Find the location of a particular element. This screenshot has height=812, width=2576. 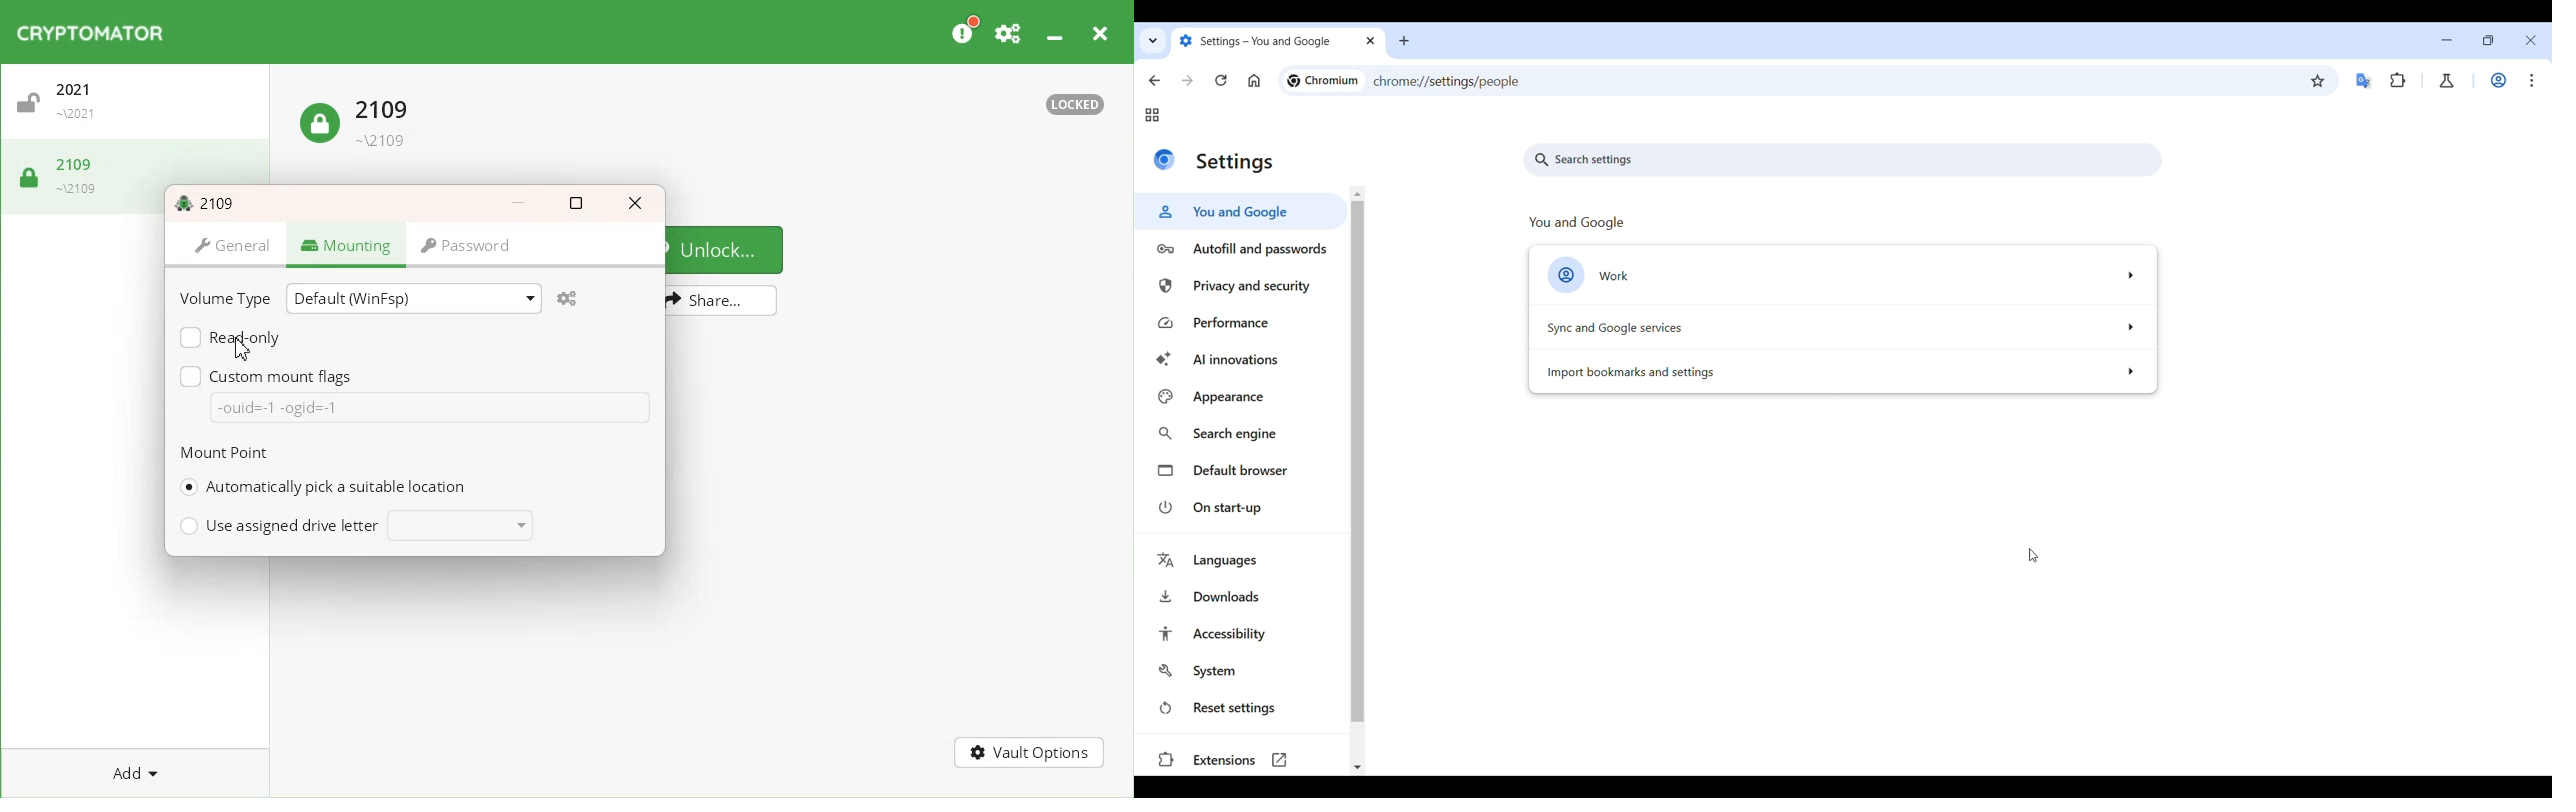

Go back is located at coordinates (1155, 81).